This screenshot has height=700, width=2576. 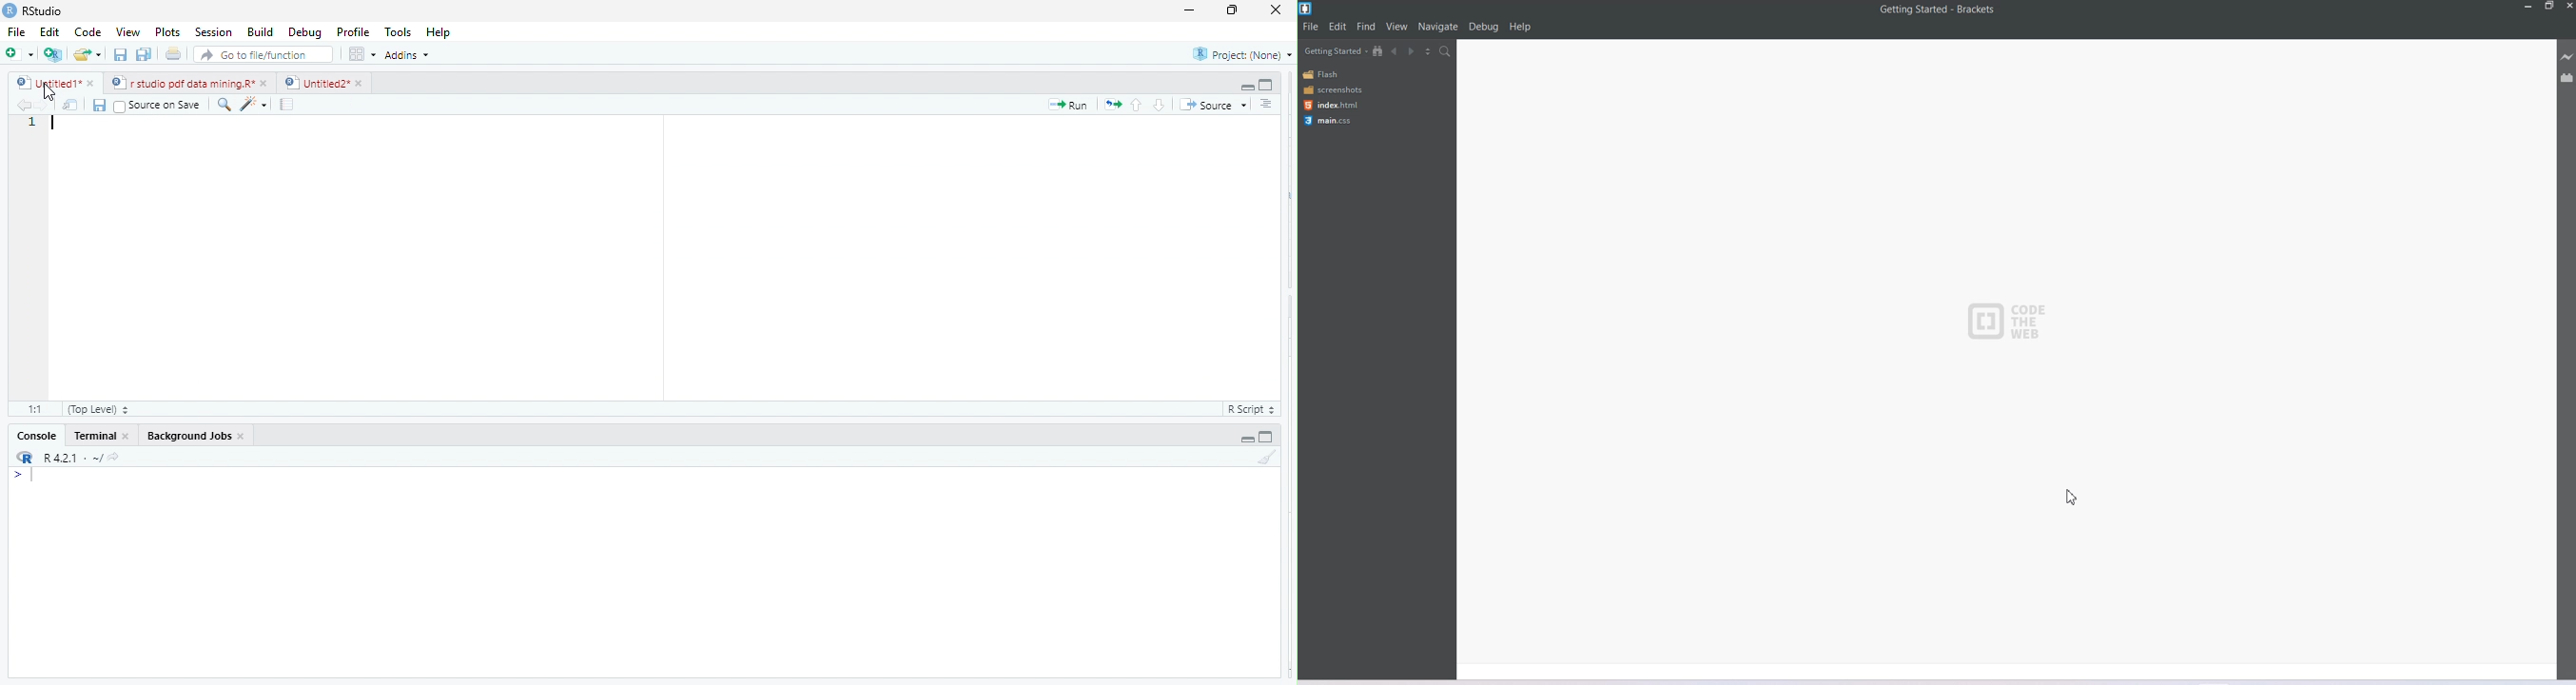 I want to click on save current document, so click(x=120, y=55).